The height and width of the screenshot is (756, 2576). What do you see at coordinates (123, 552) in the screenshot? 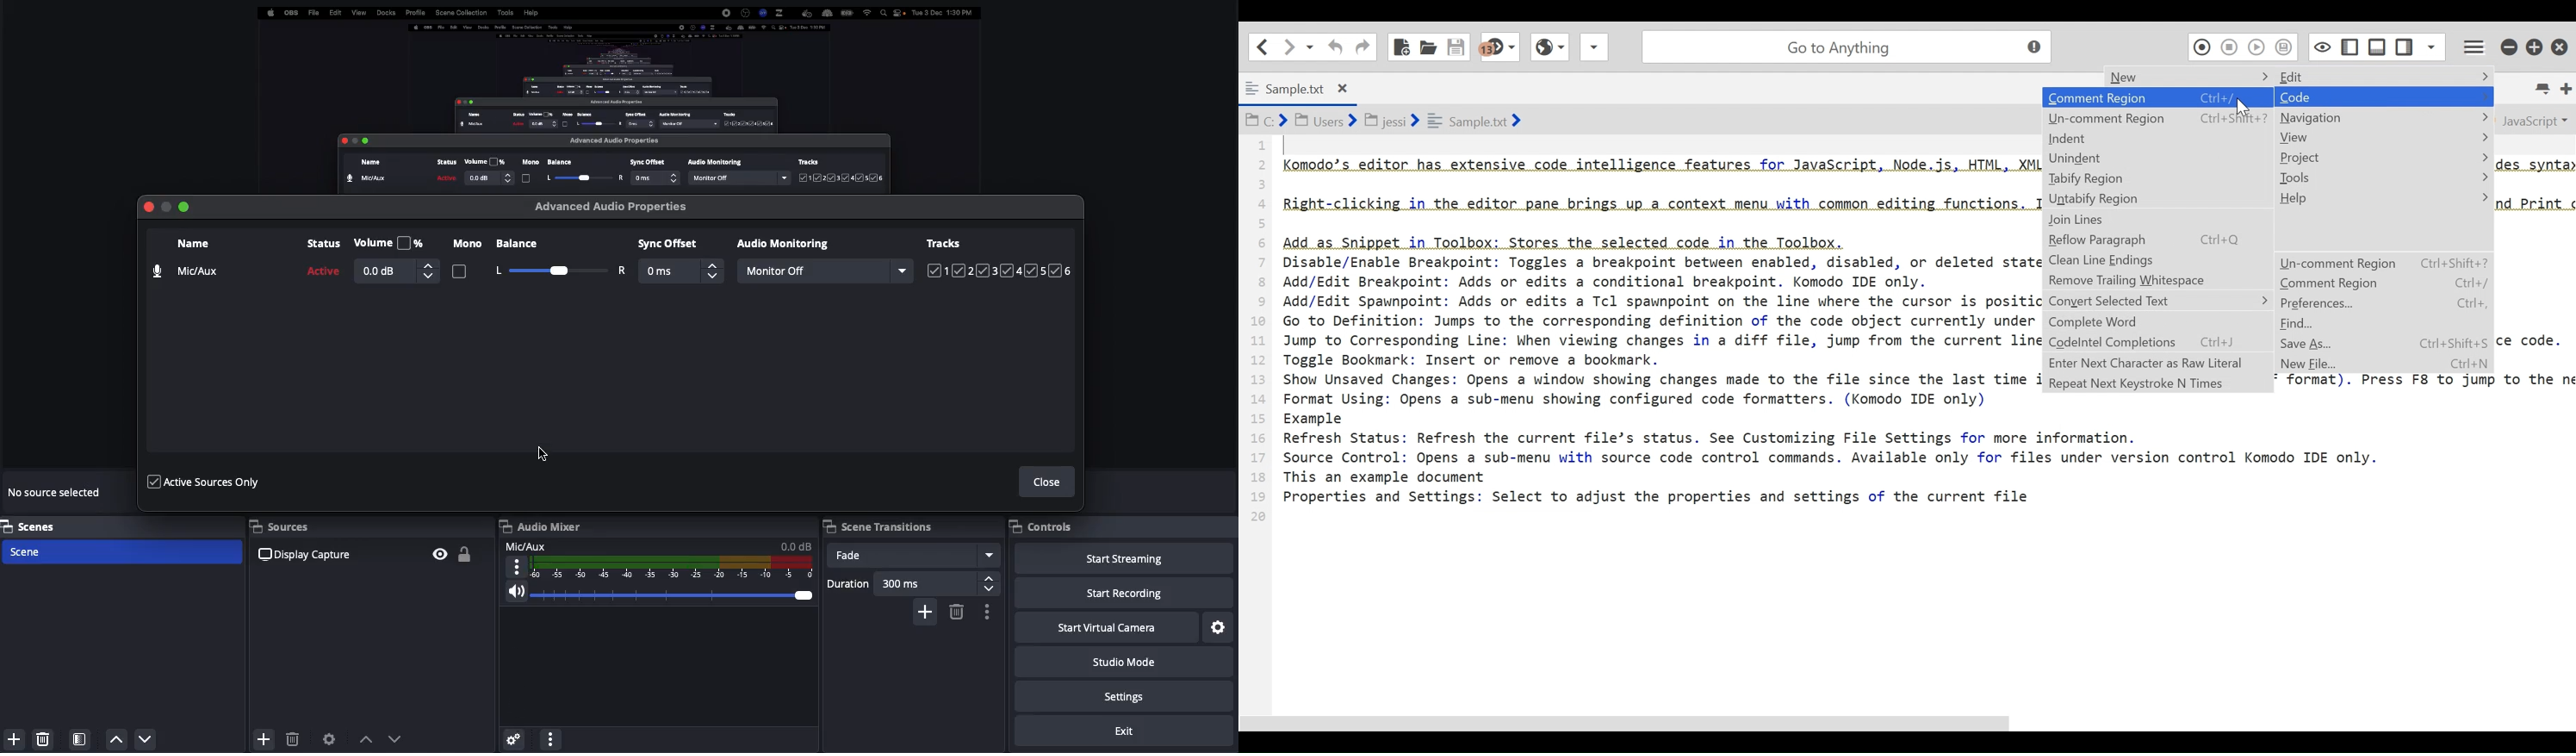
I see `Scene` at bounding box center [123, 552].